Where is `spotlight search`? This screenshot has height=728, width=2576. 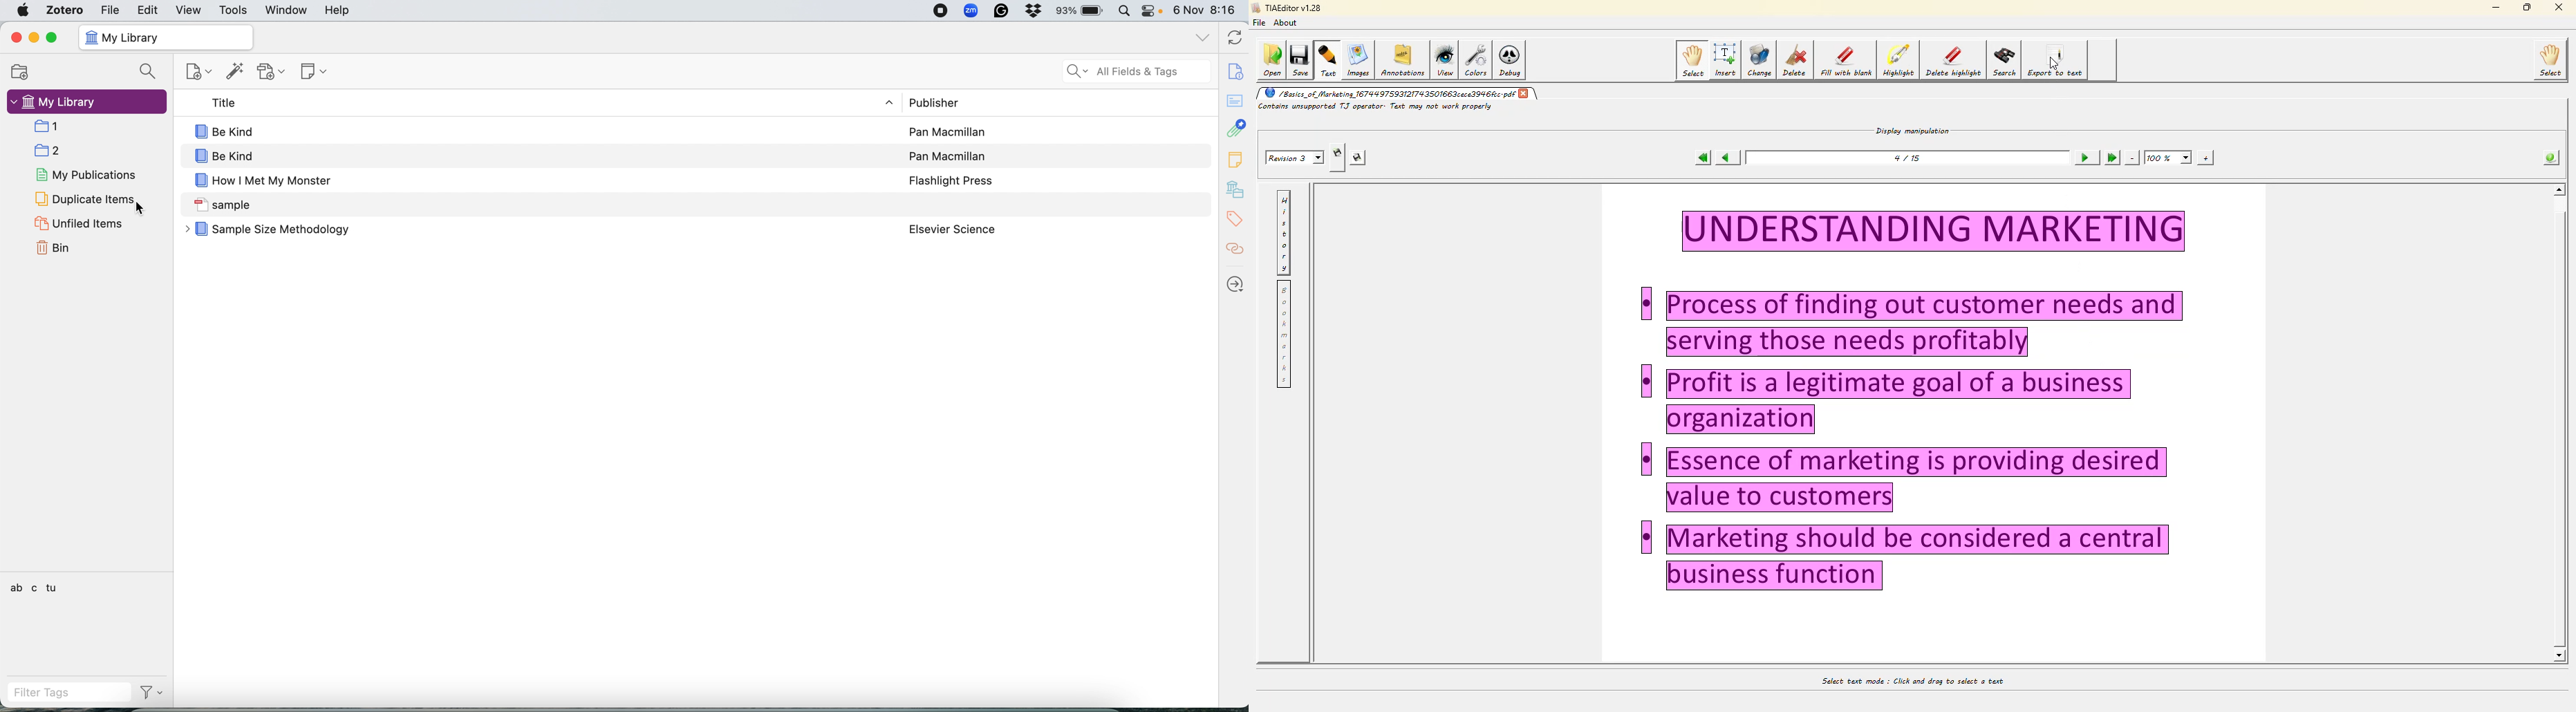 spotlight search is located at coordinates (1123, 10).